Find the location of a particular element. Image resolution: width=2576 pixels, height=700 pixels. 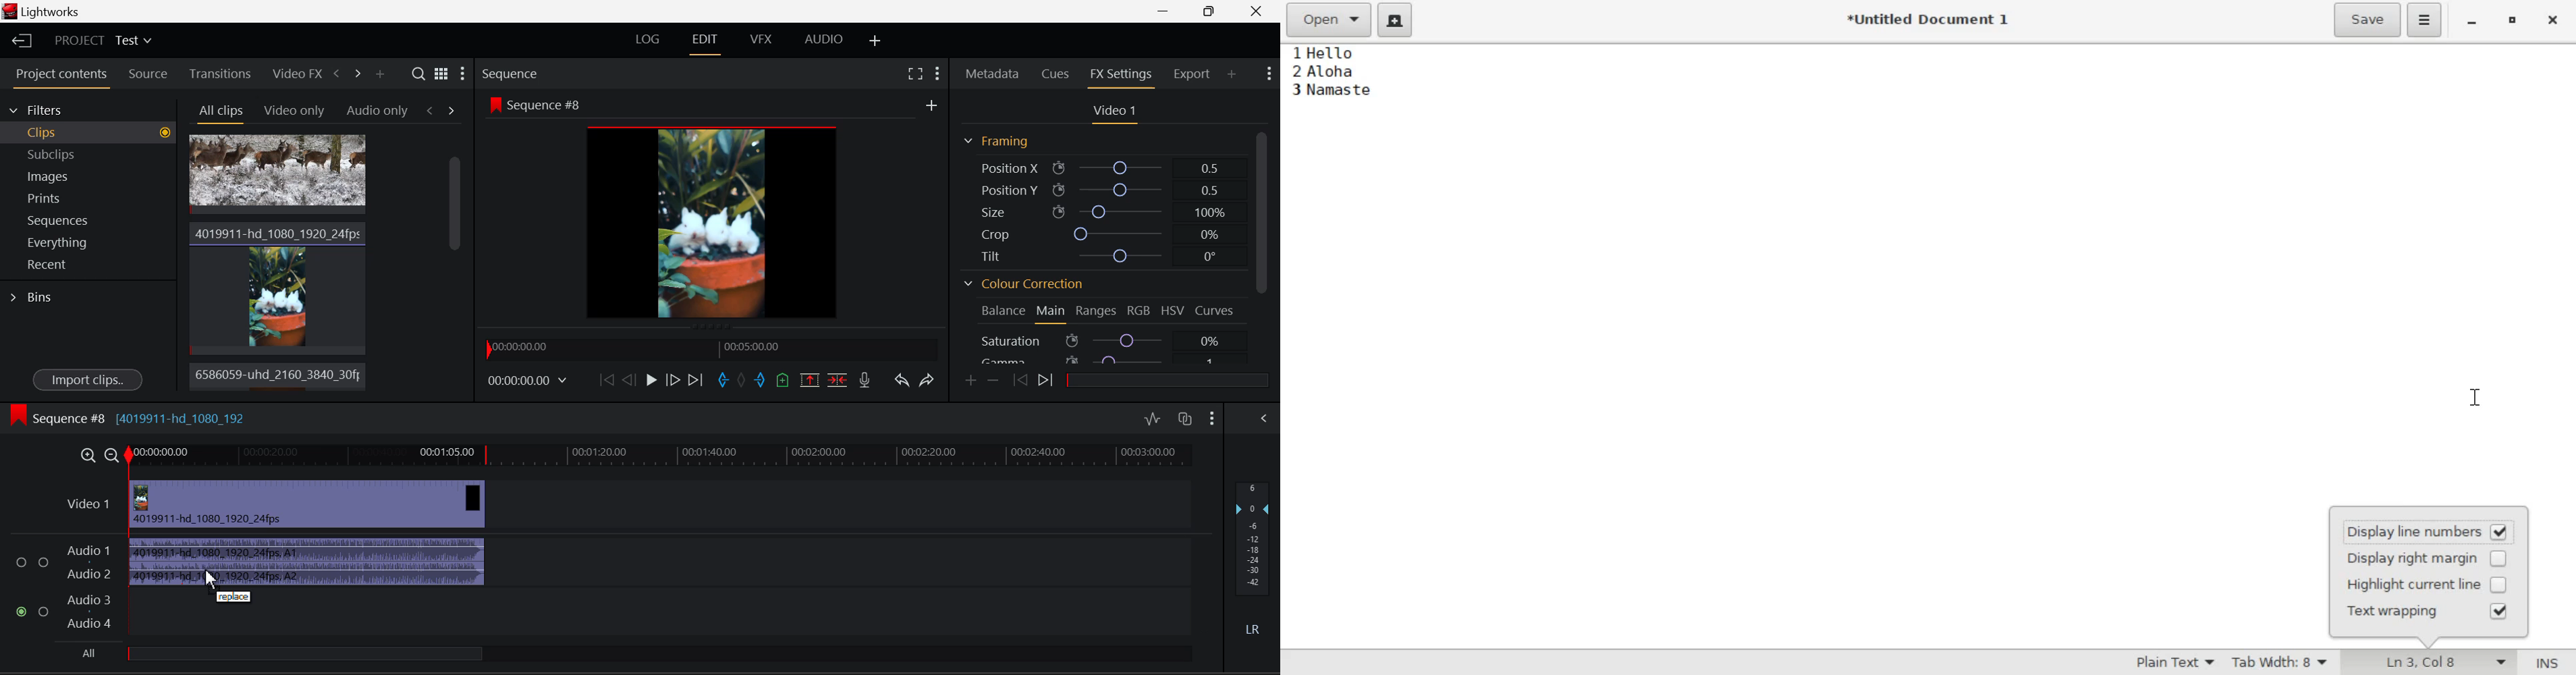

Main Tab Open is located at coordinates (1052, 312).